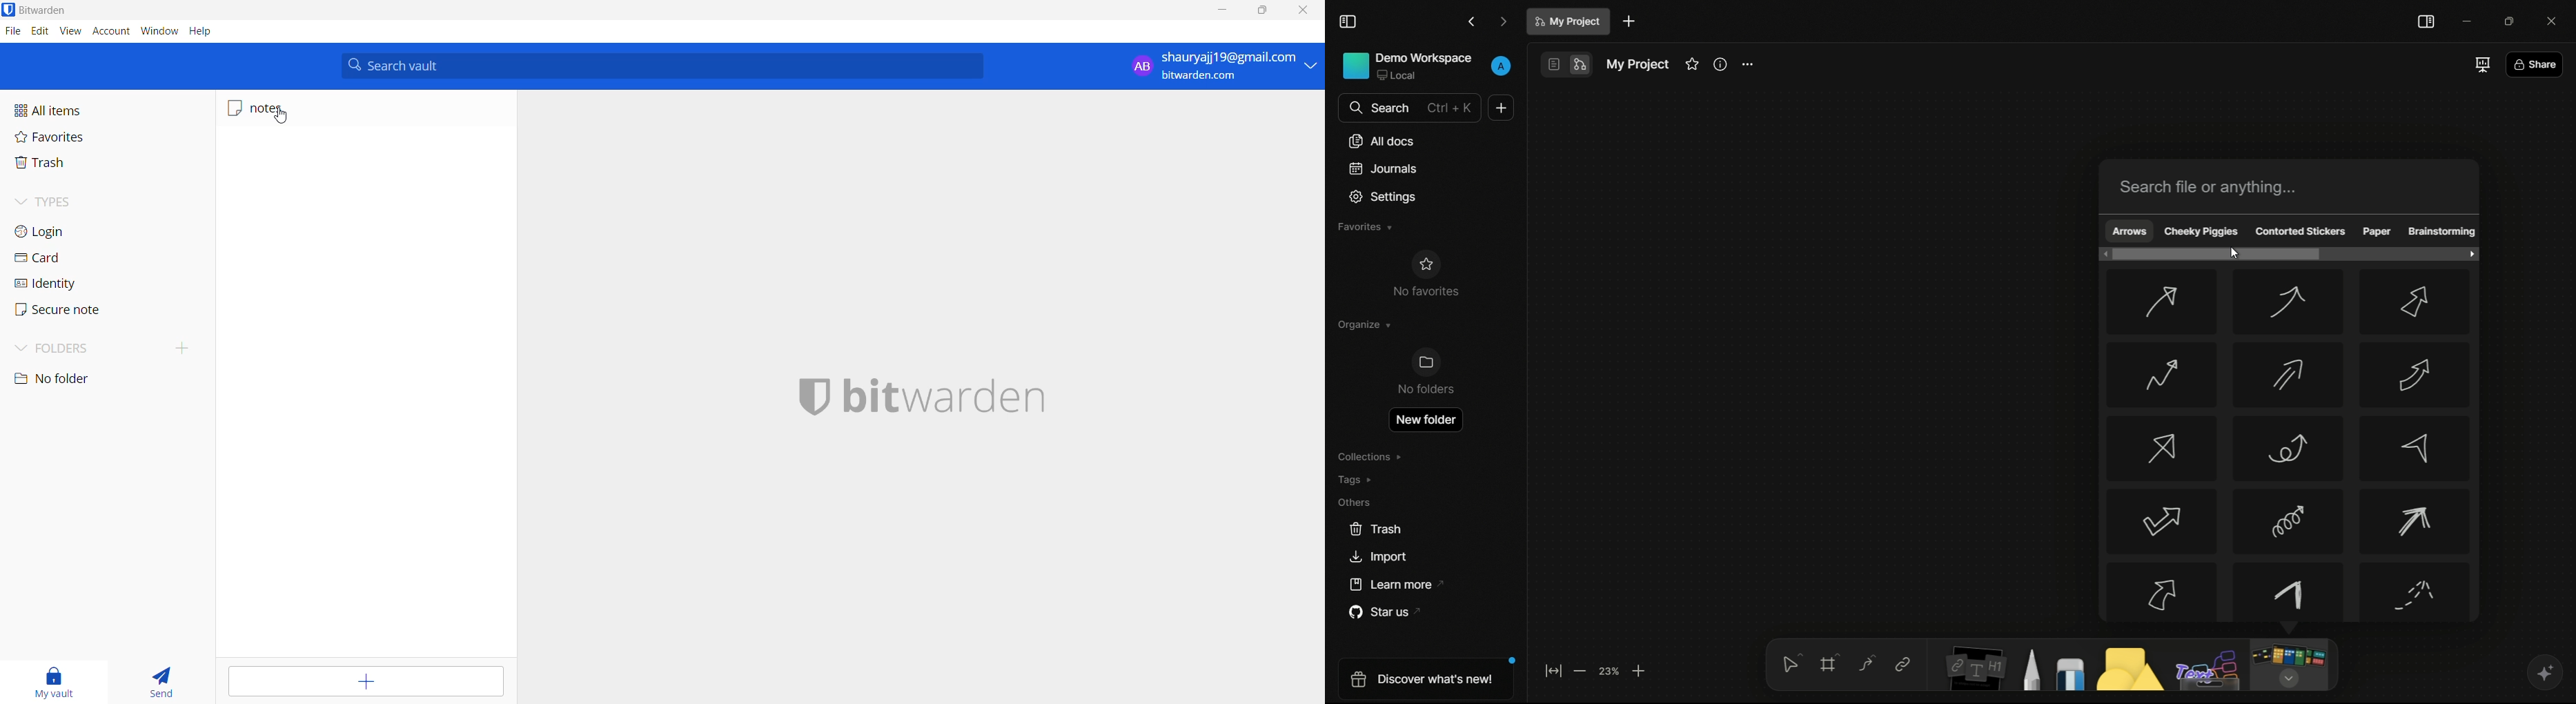  What do you see at coordinates (1299, 10) in the screenshot?
I see `close` at bounding box center [1299, 10].